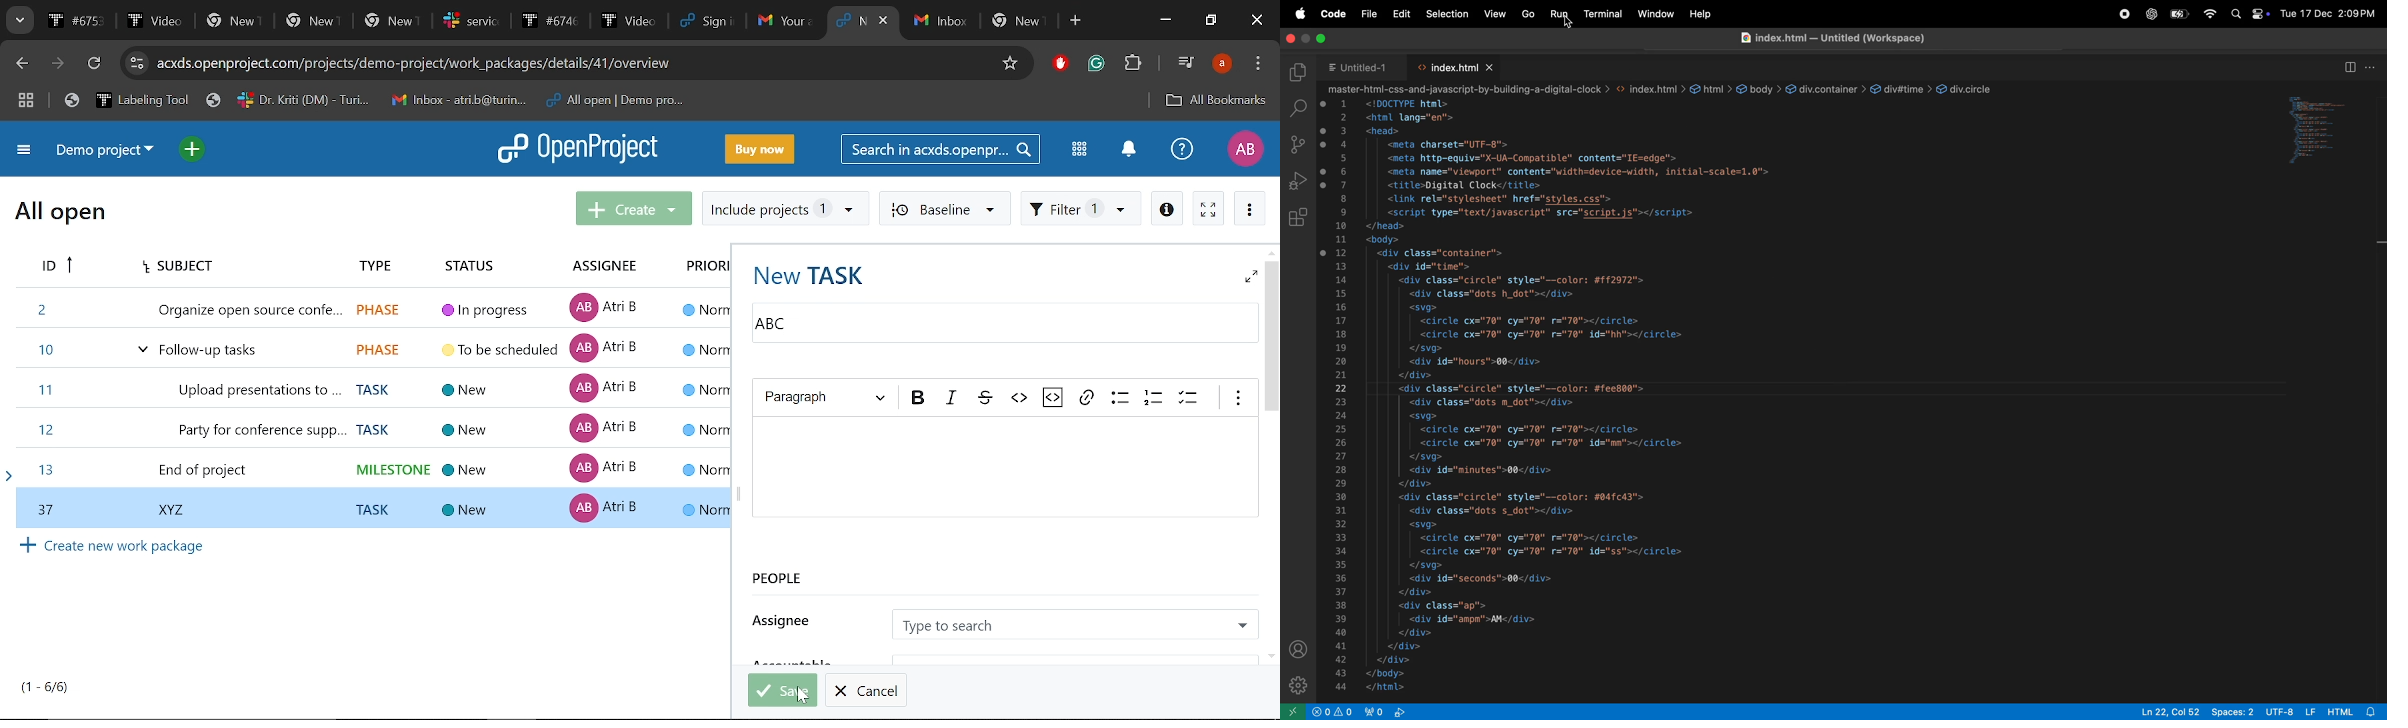 Image resolution: width=2408 pixels, height=728 pixels. I want to click on Previous page, so click(19, 64).